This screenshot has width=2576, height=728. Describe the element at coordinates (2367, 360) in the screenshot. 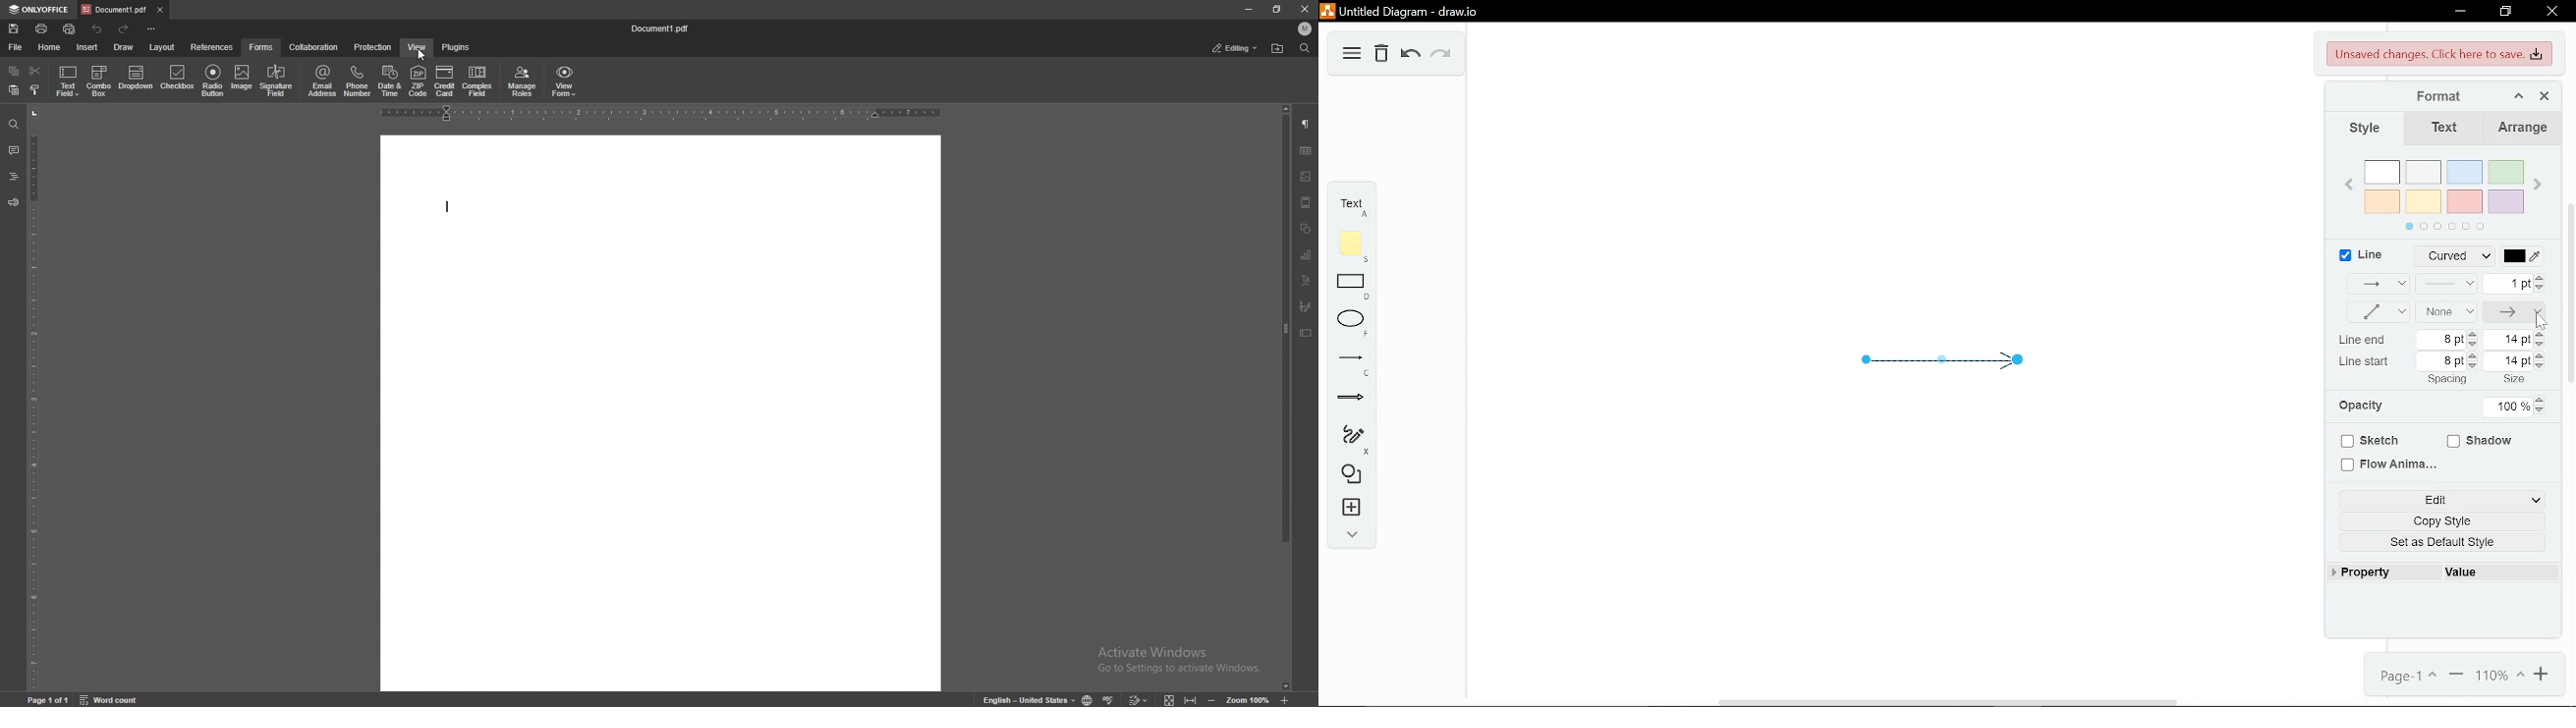

I see `line start` at that location.